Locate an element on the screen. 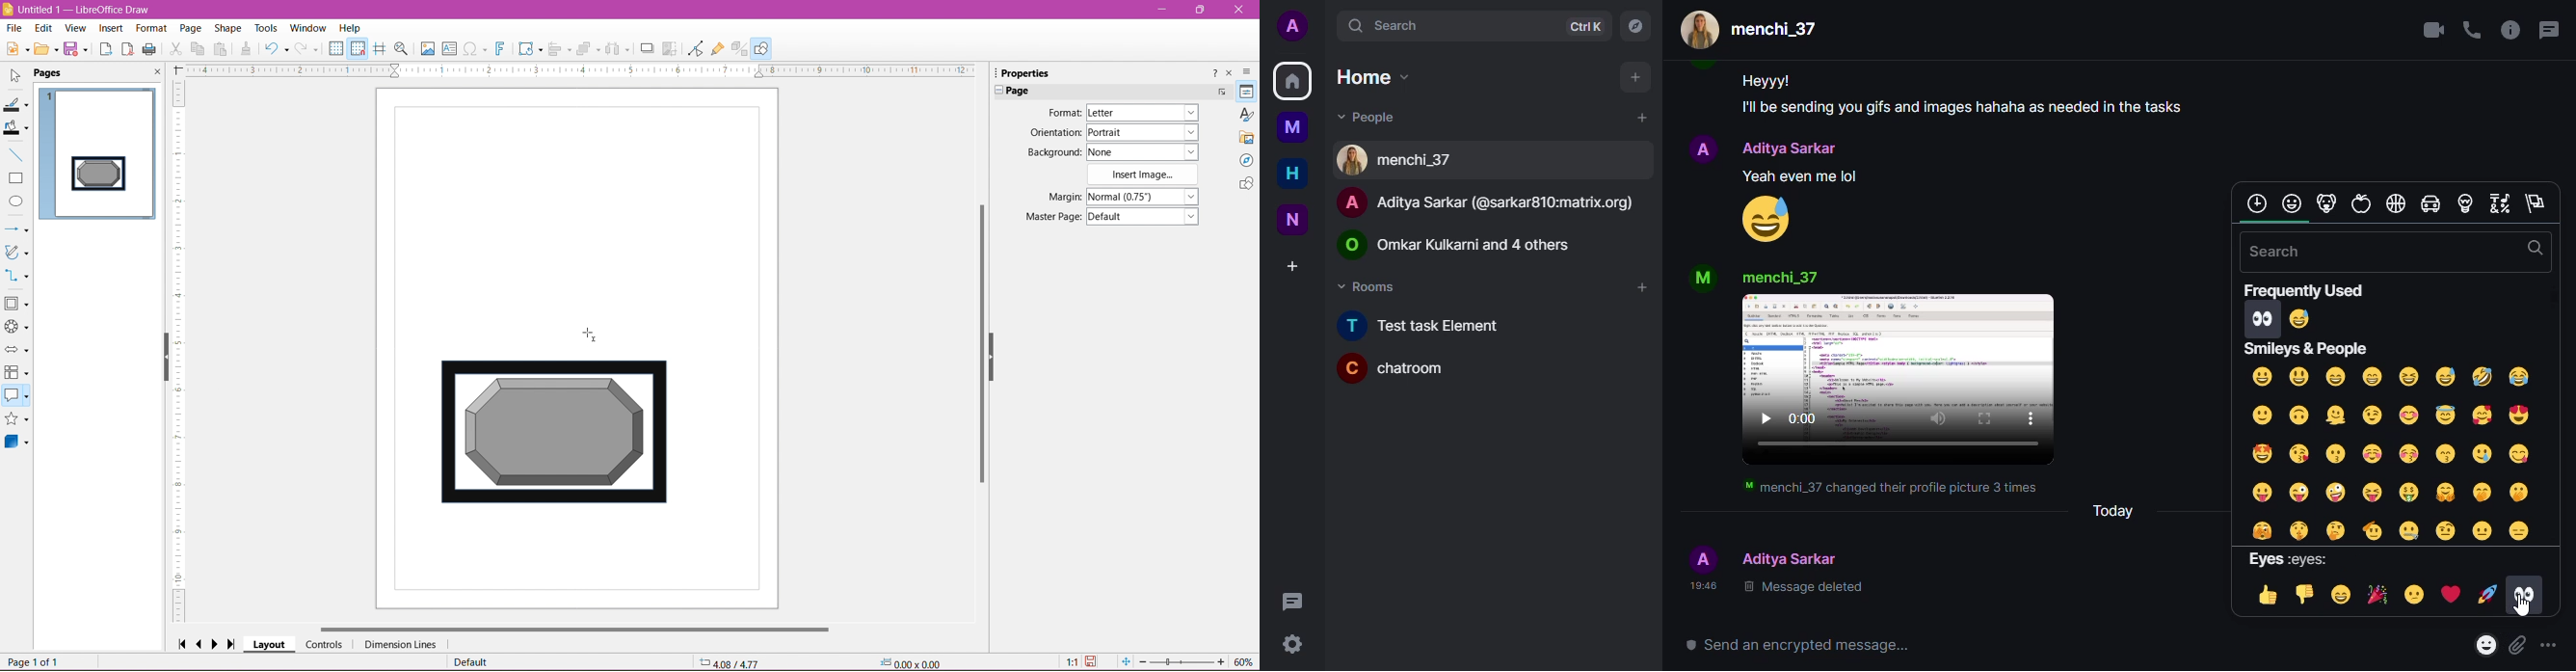 Image resolution: width=2576 pixels, height=672 pixels. Basic Shapes is located at coordinates (18, 305).